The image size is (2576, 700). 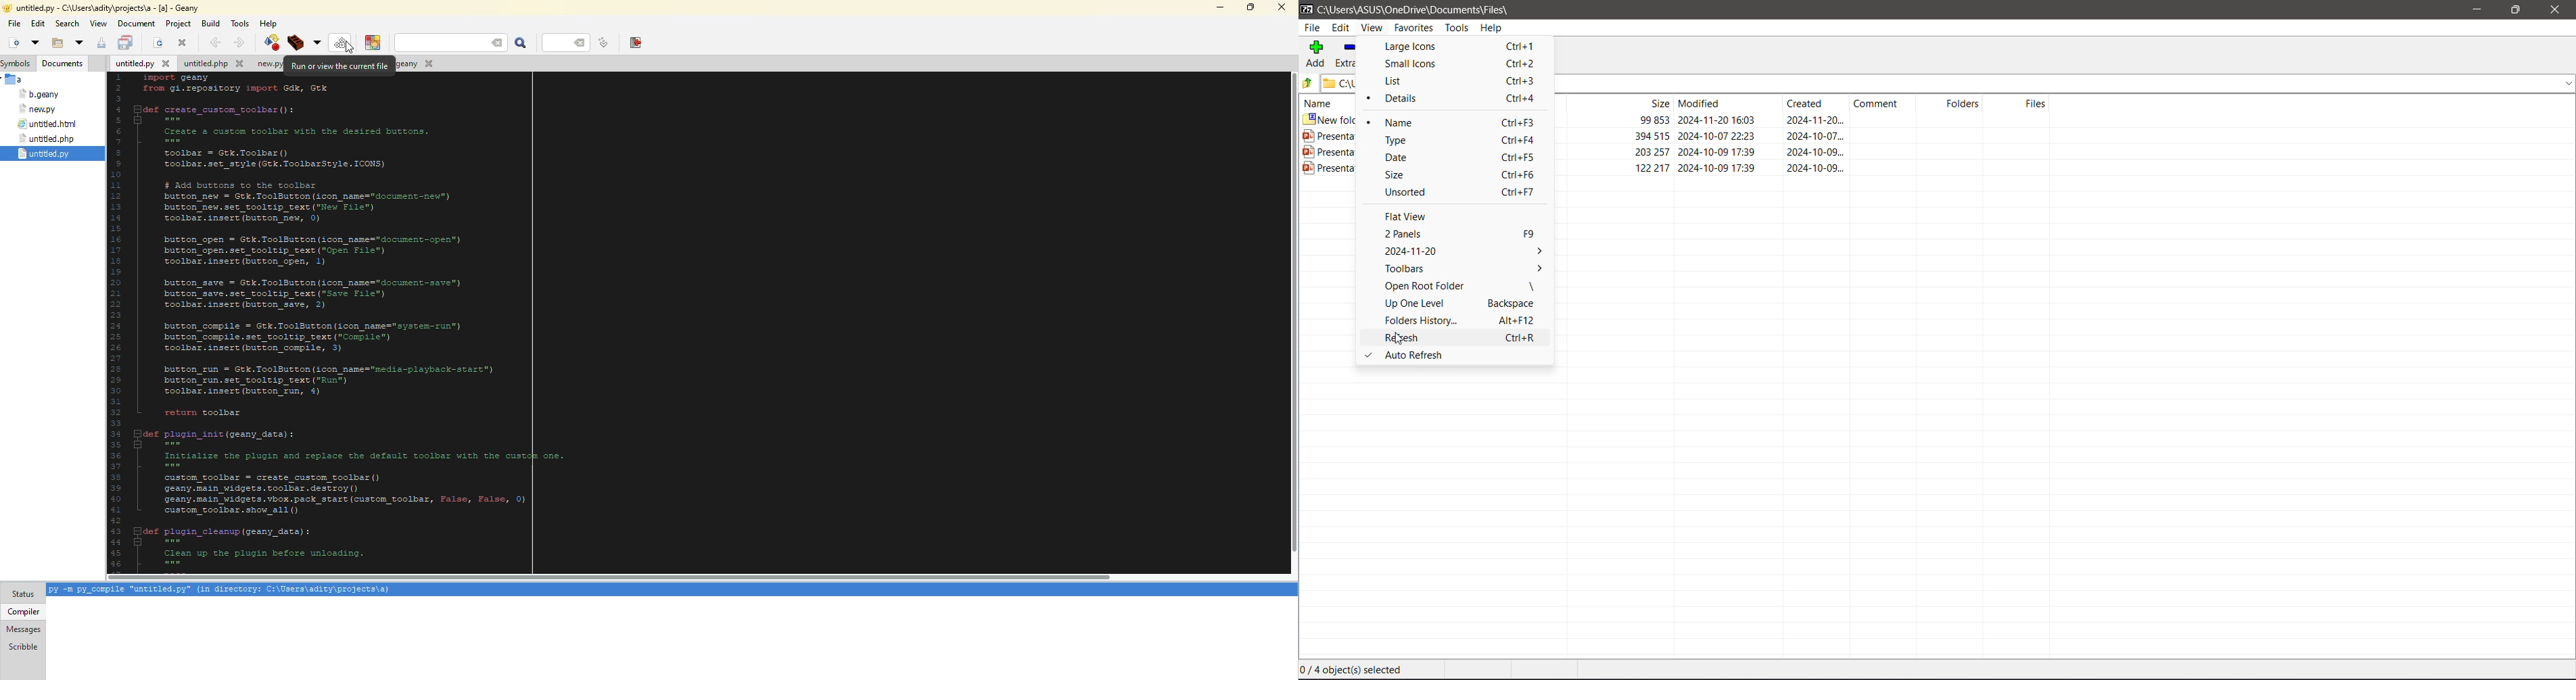 I want to click on Ctrl+3, so click(x=1521, y=81).